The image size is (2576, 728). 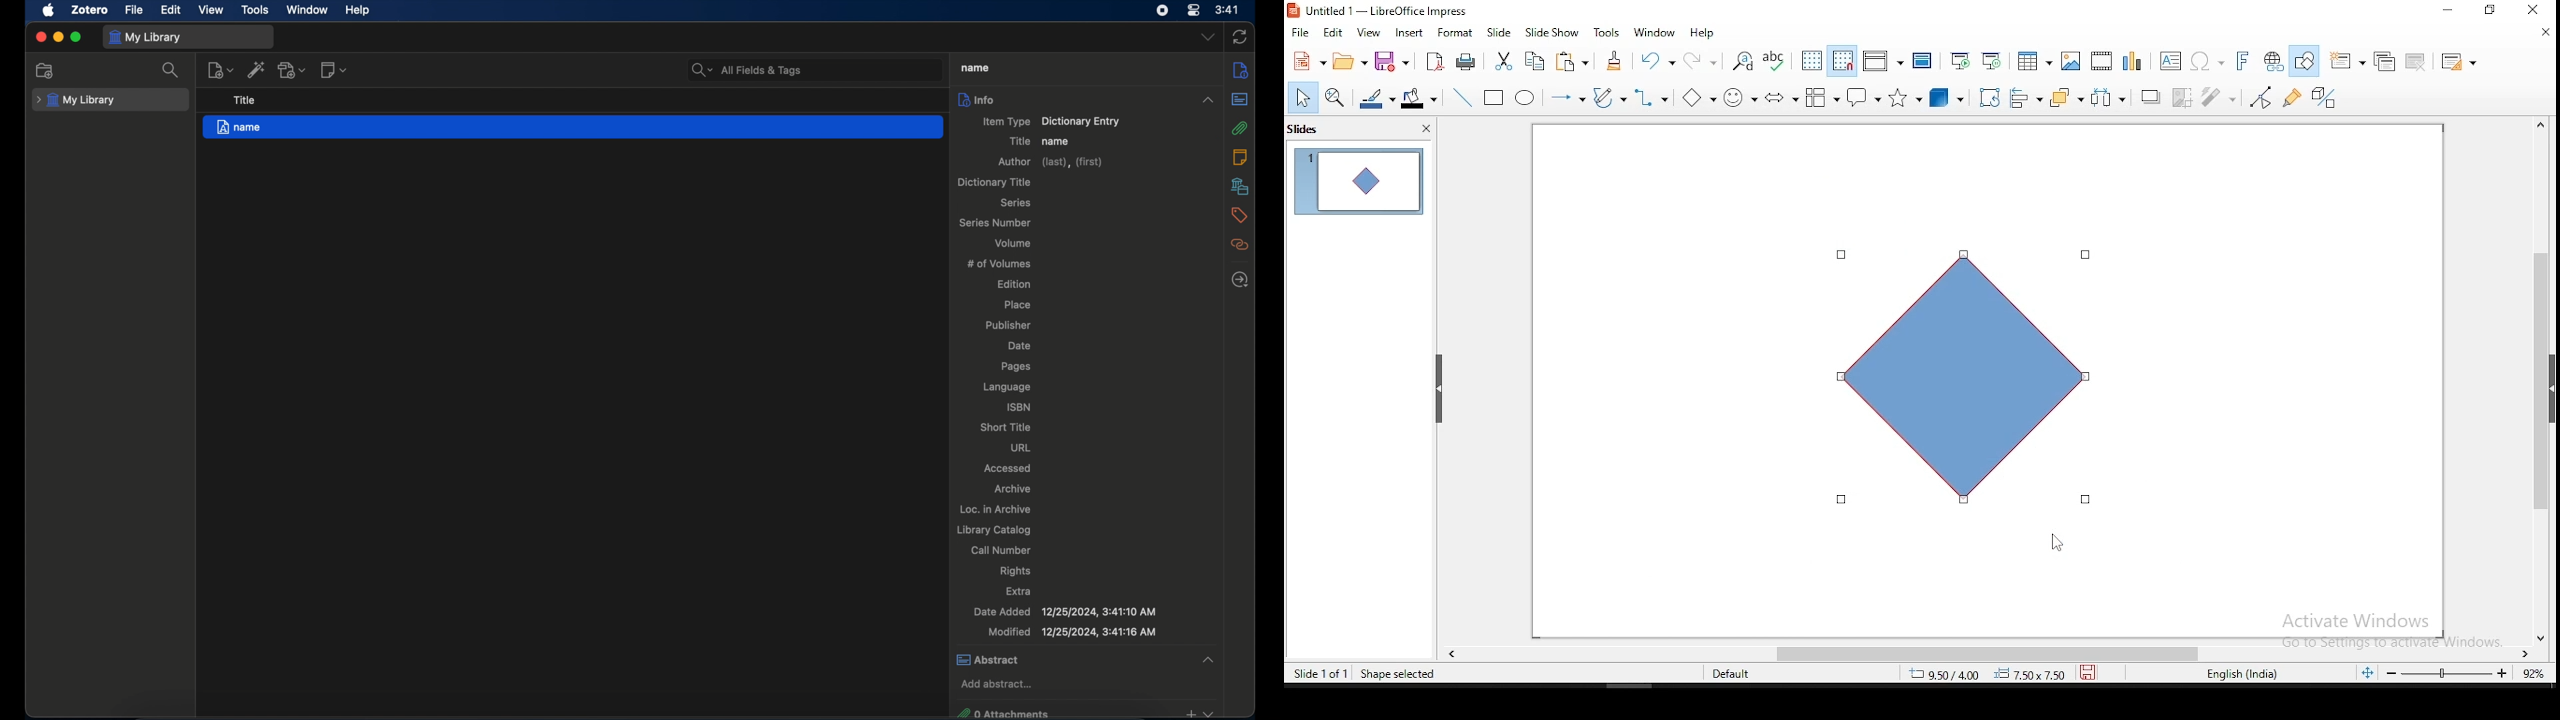 I want to click on insert, so click(x=1407, y=32).